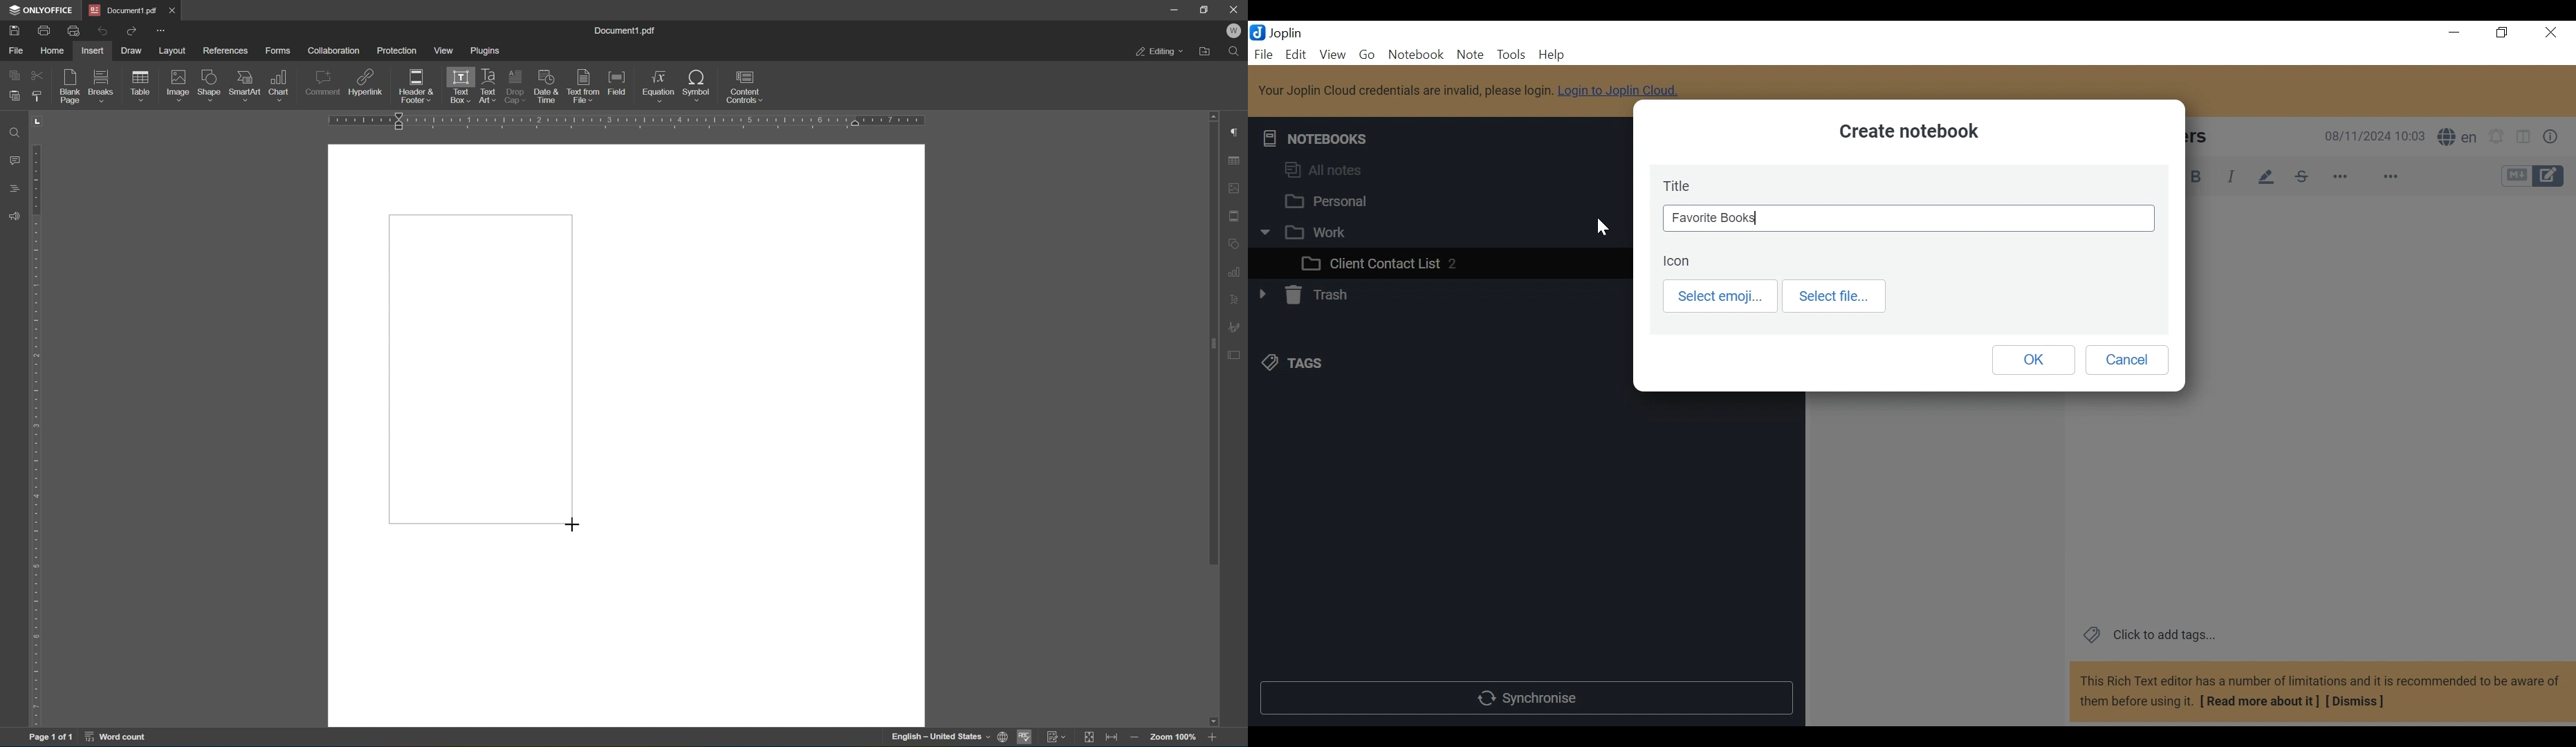 This screenshot has width=2576, height=756. Describe the element at coordinates (545, 85) in the screenshot. I see `insert current date and time` at that location.